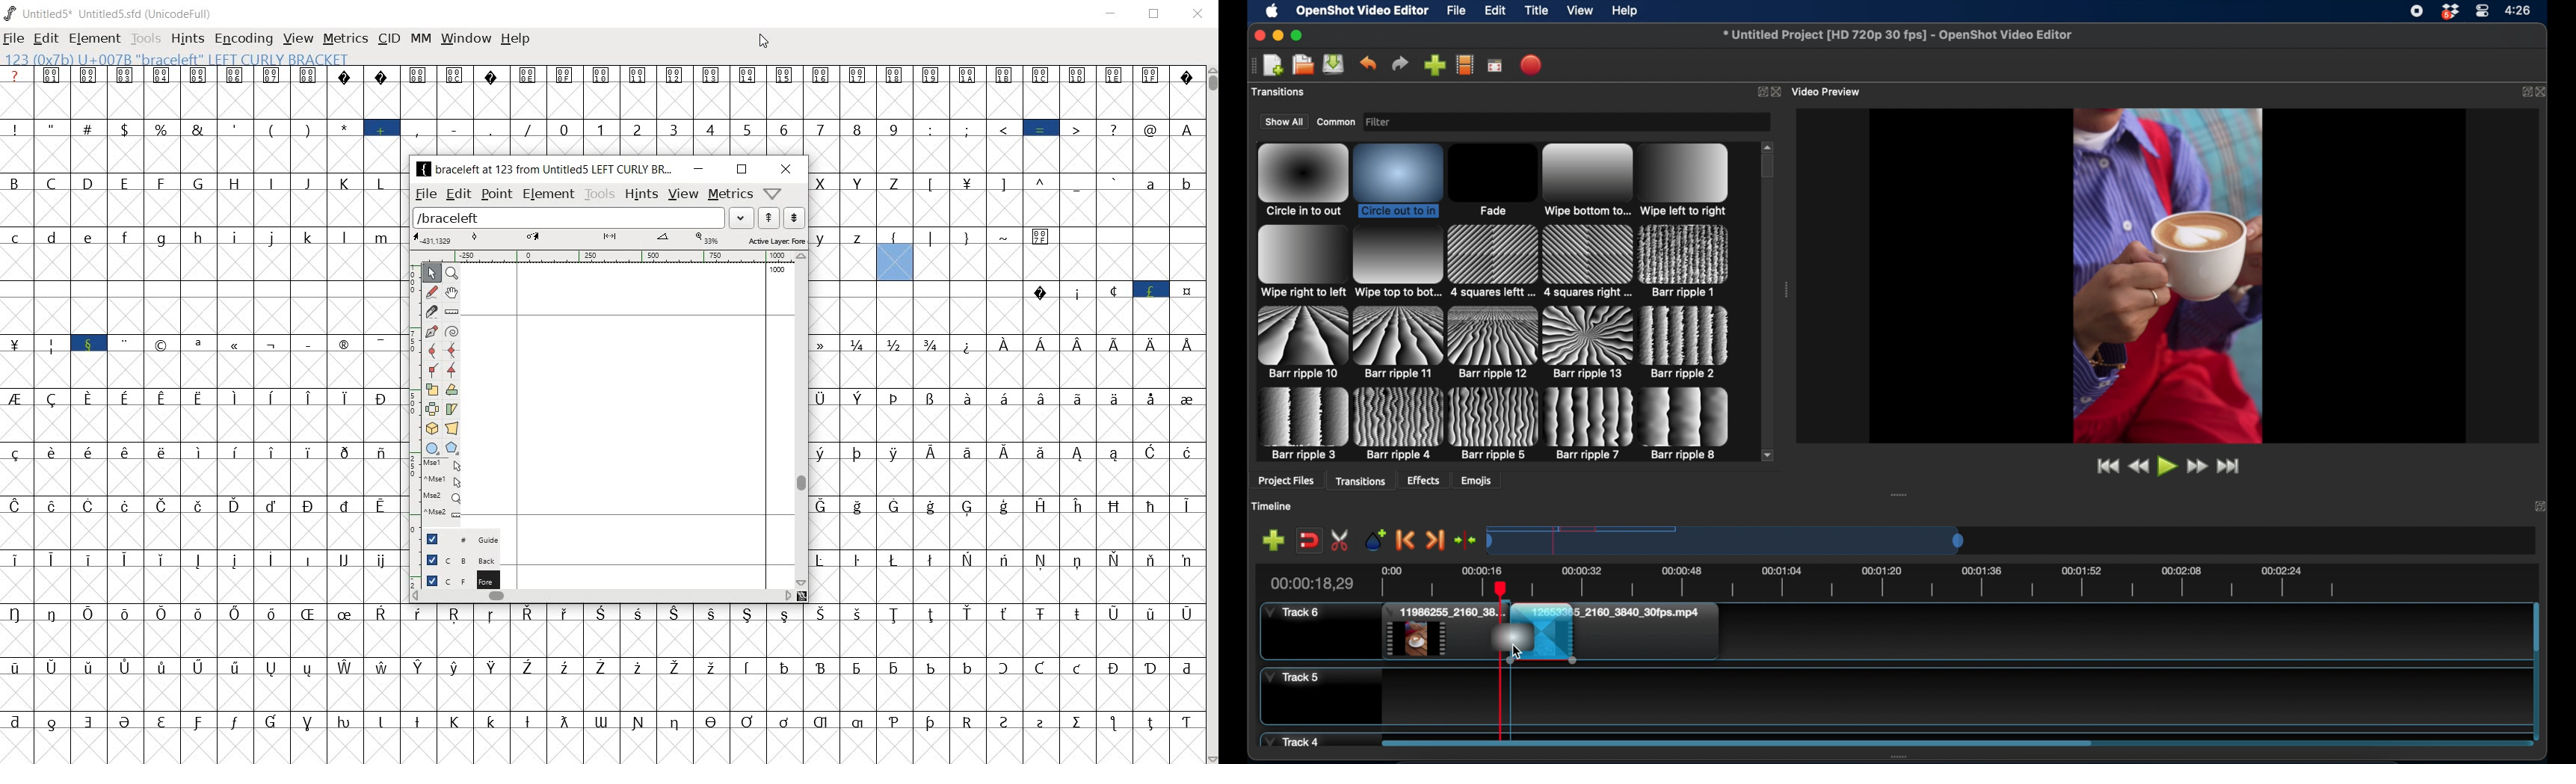 The height and width of the screenshot is (784, 2576). Describe the element at coordinates (496, 195) in the screenshot. I see `point` at that location.